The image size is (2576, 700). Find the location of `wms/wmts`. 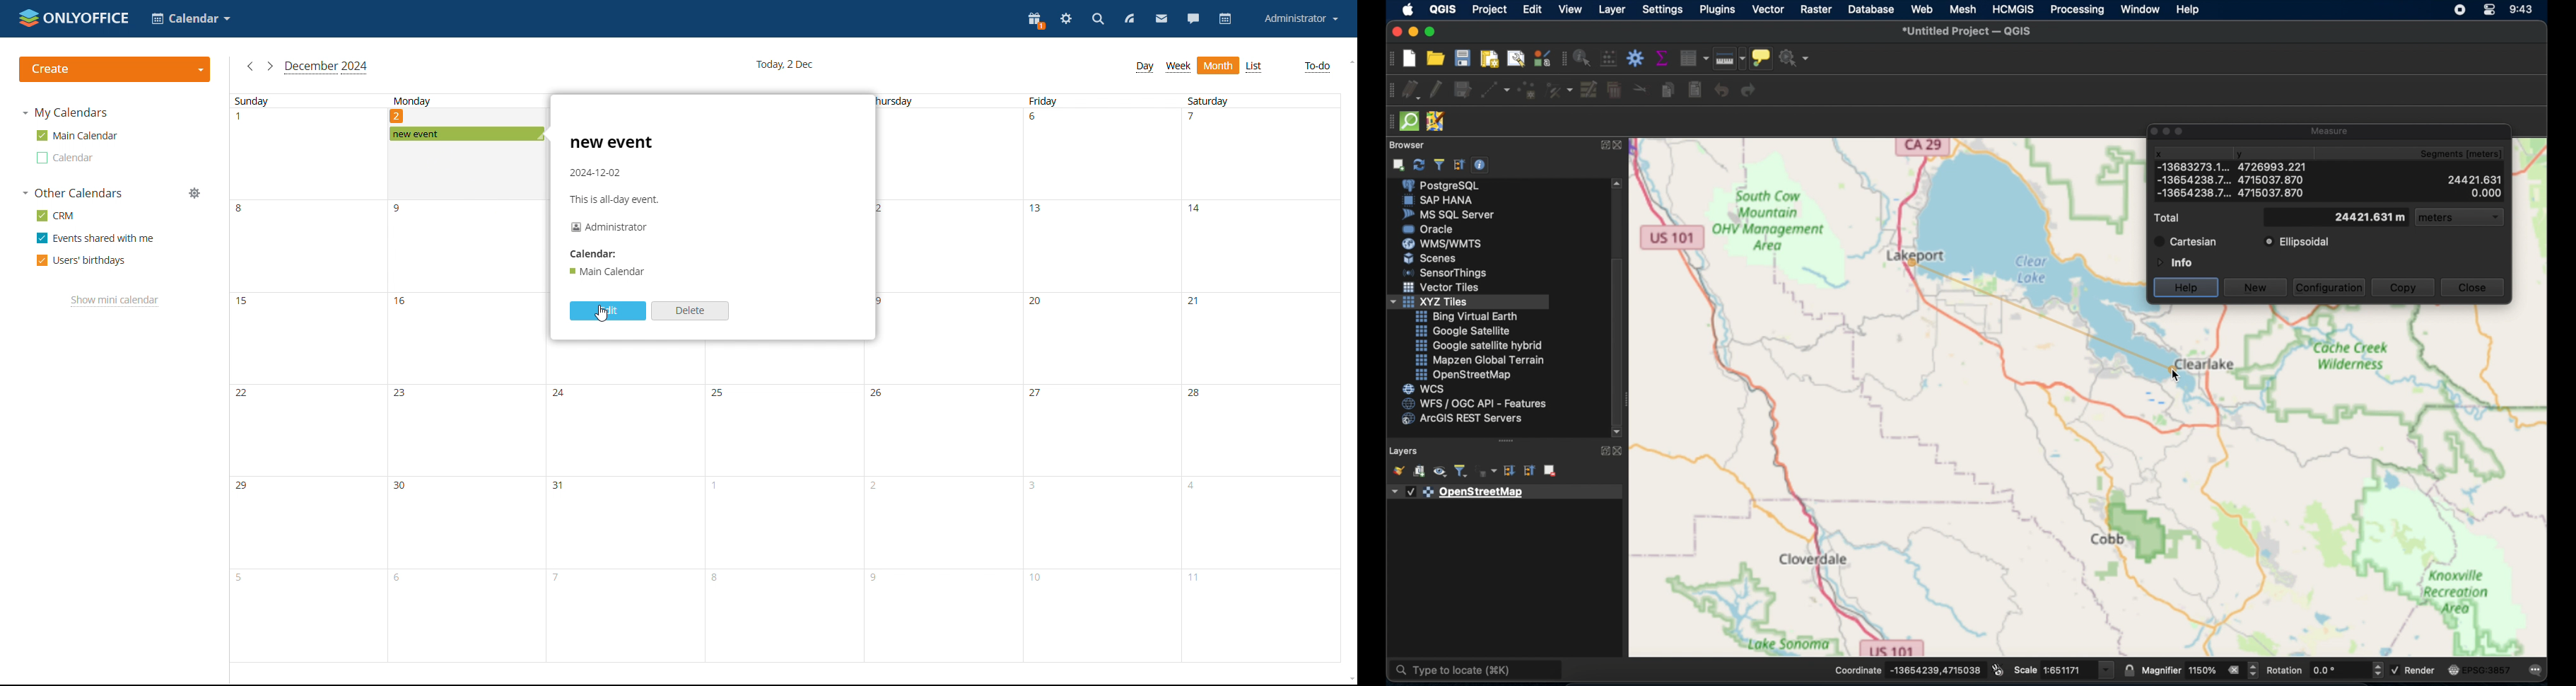

wms/wmts is located at coordinates (1444, 243).